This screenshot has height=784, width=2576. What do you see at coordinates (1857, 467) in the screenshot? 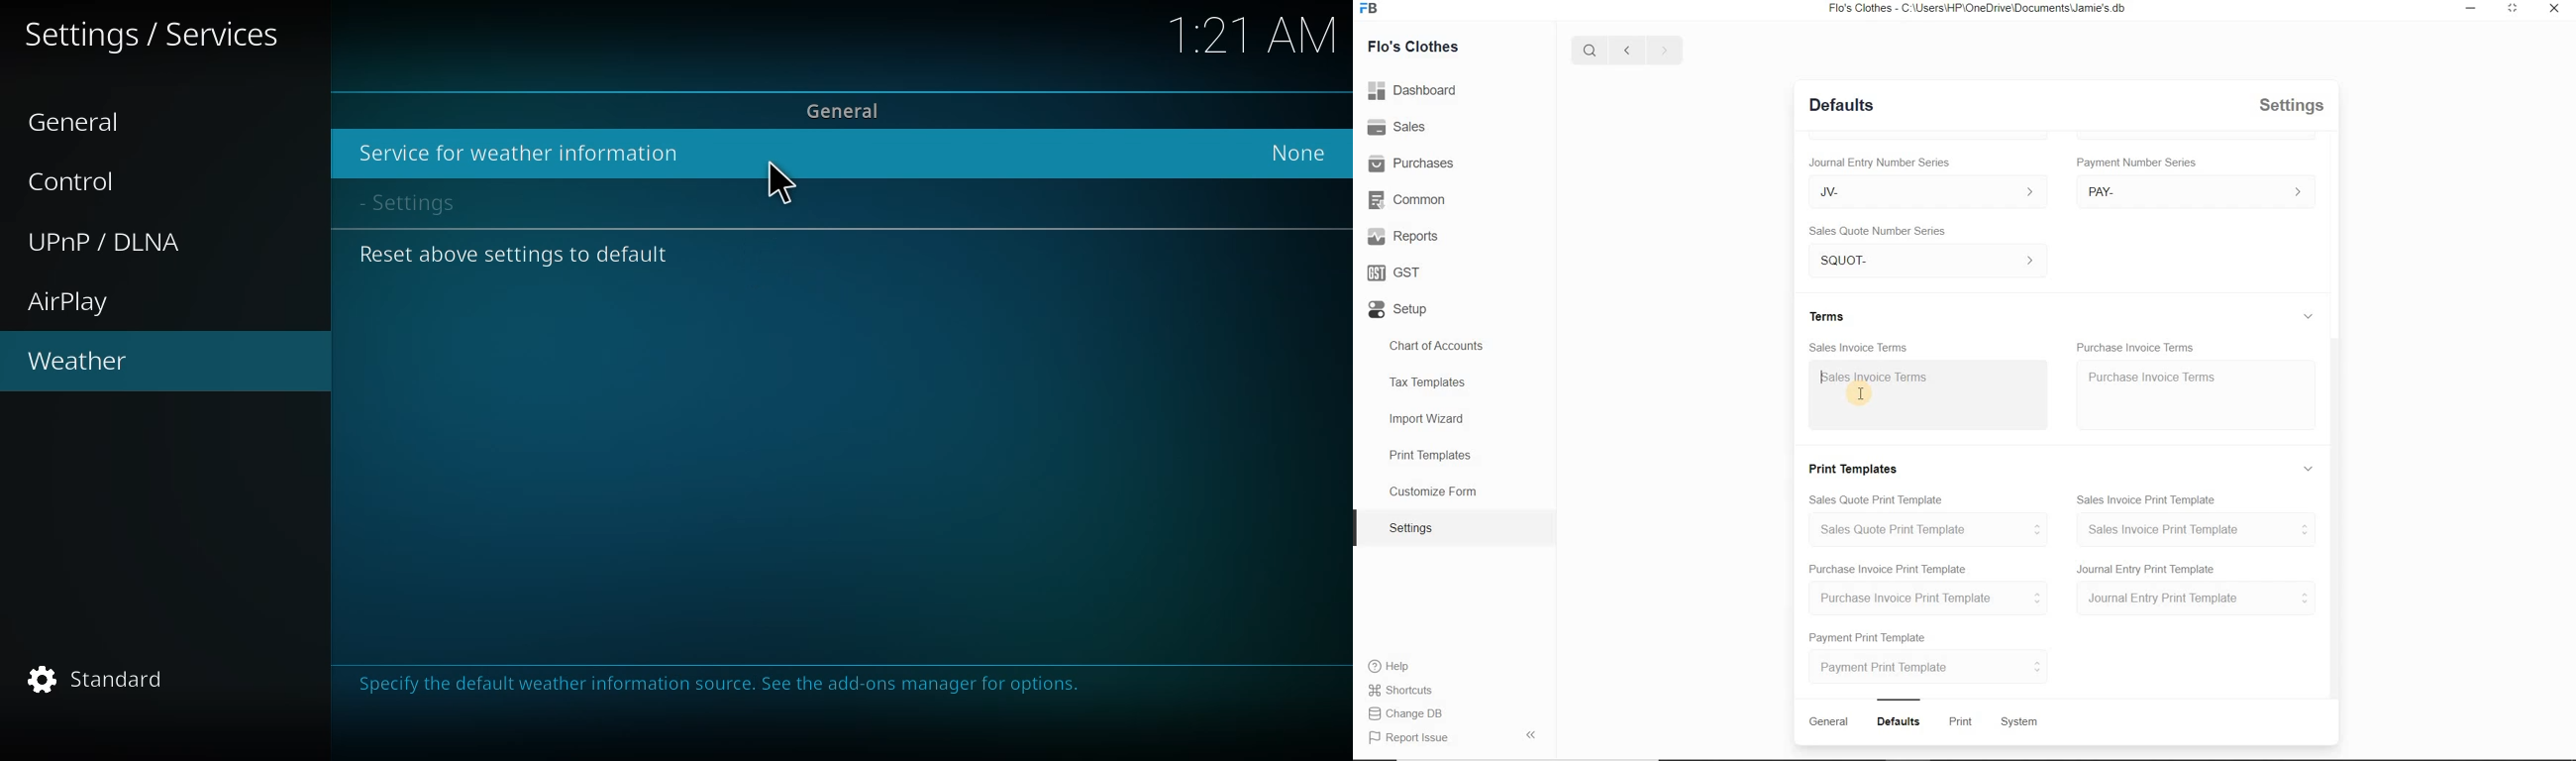
I see `Print Templates` at bounding box center [1857, 467].